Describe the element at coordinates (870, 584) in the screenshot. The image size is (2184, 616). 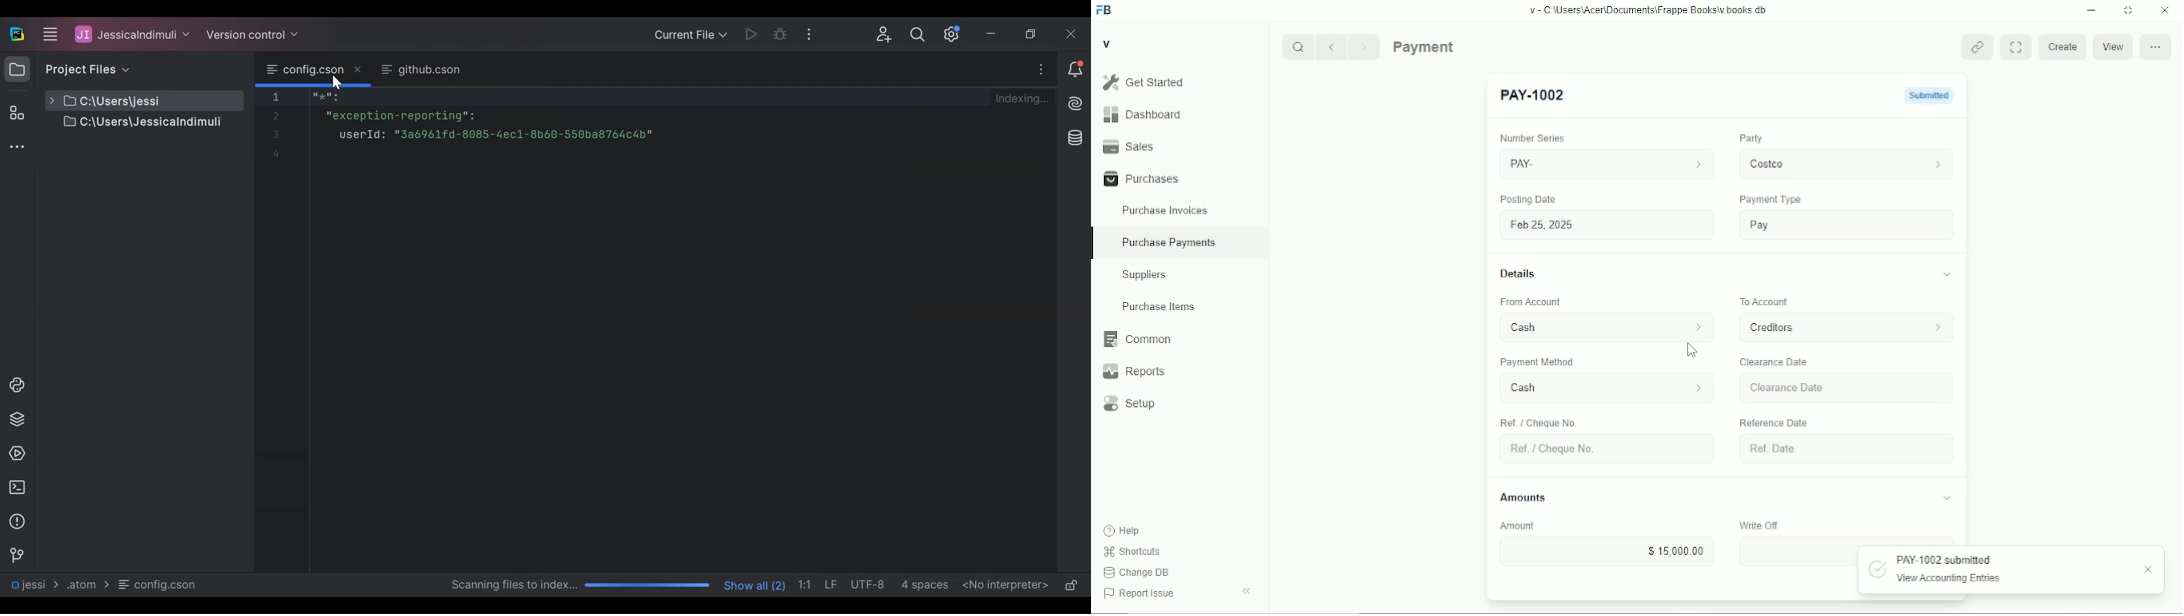
I see `File Encoding` at that location.